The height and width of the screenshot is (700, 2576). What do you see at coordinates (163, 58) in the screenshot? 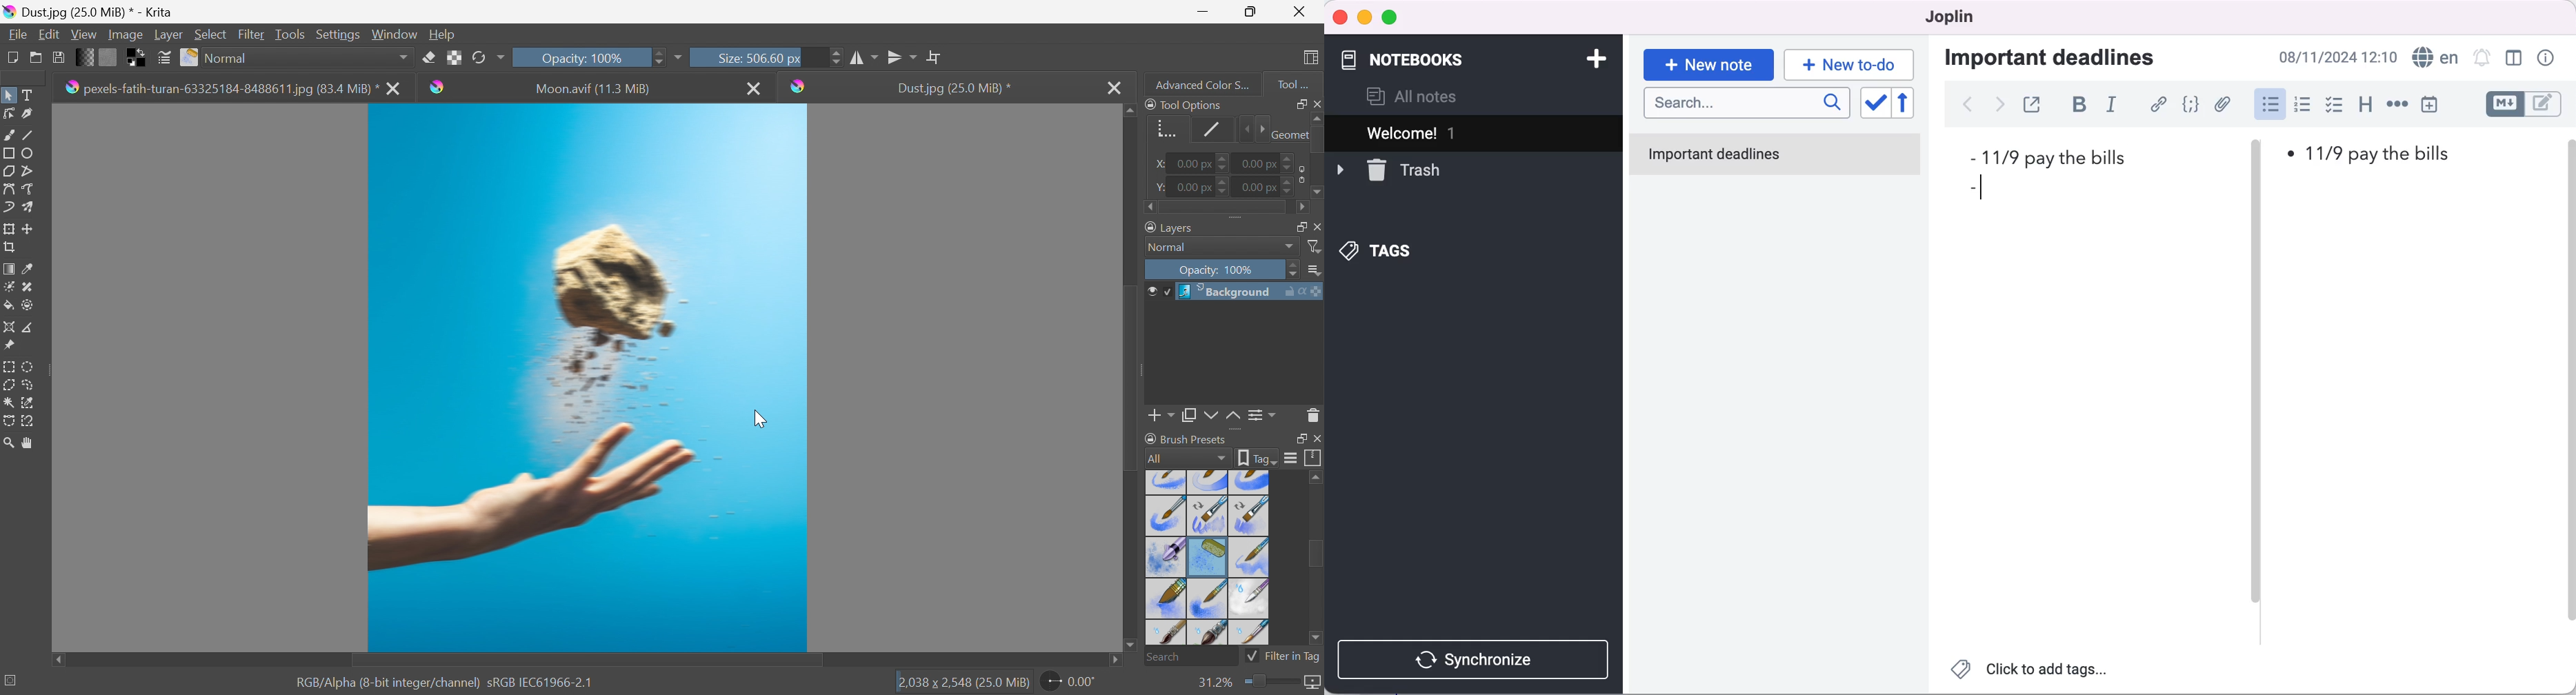
I see `Edit brush preset` at bounding box center [163, 58].